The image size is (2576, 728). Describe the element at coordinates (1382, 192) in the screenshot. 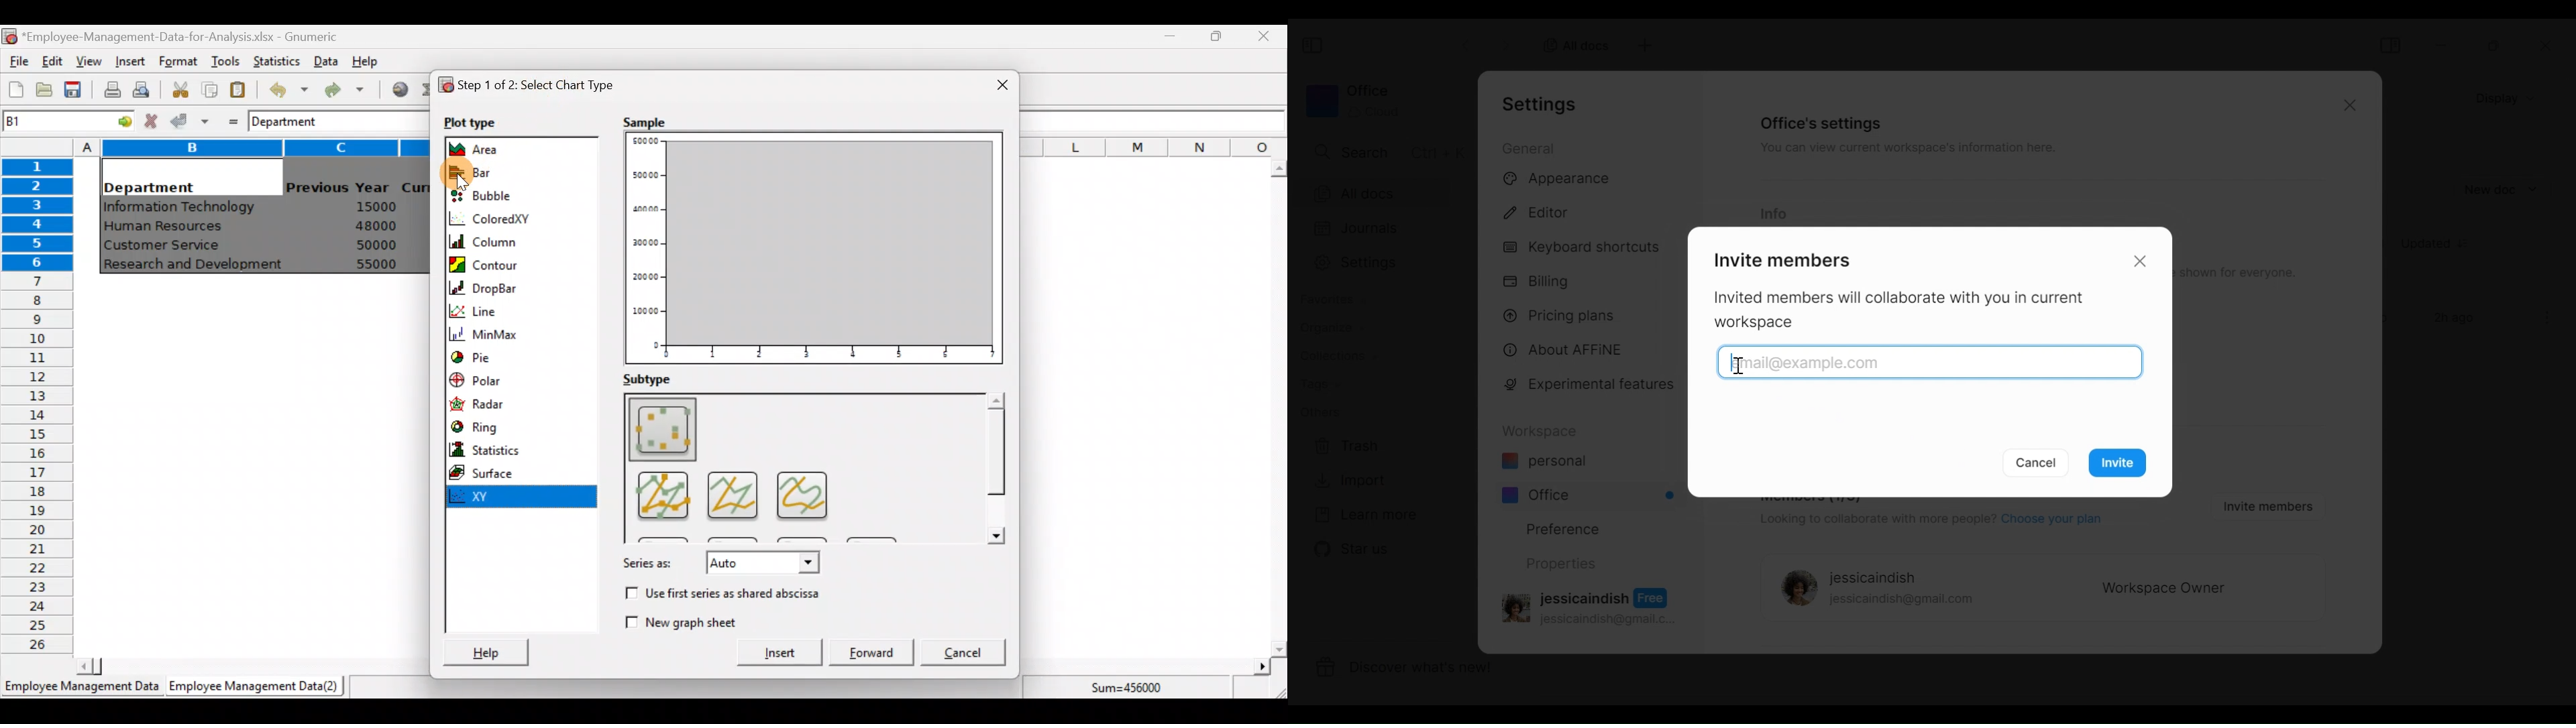

I see `All documents` at that location.